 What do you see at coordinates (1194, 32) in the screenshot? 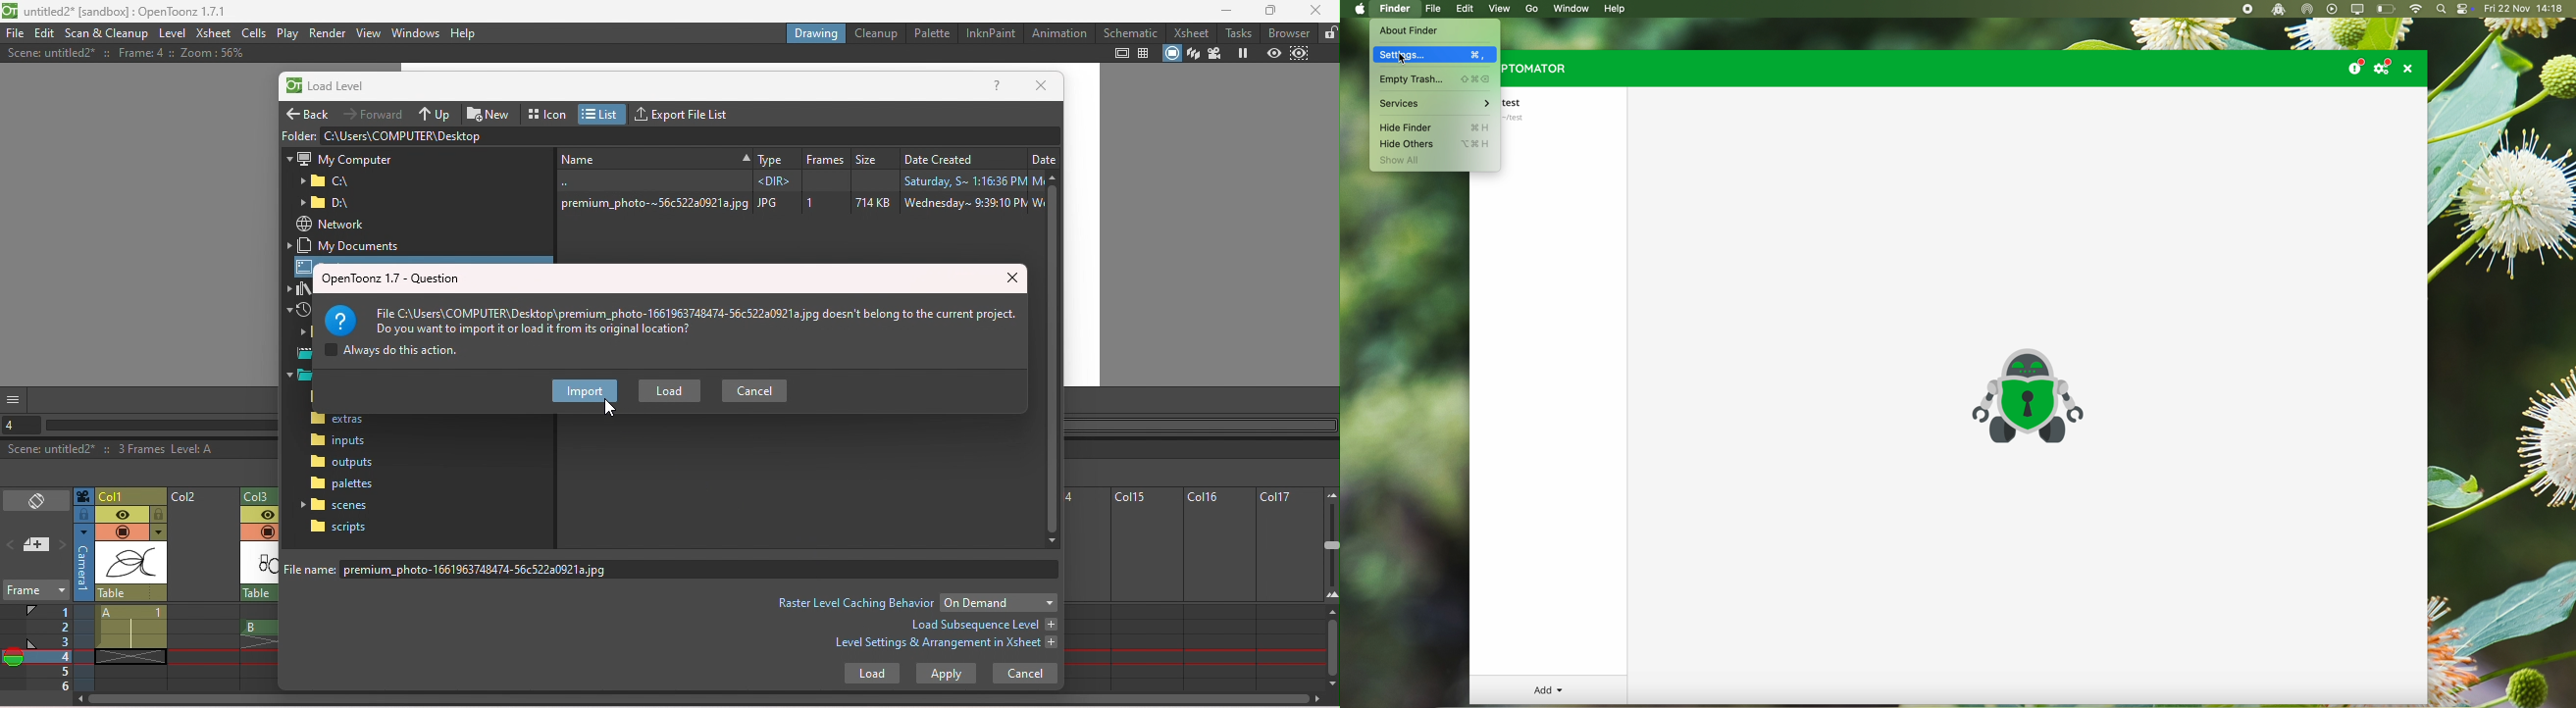
I see `Xsheet` at bounding box center [1194, 32].